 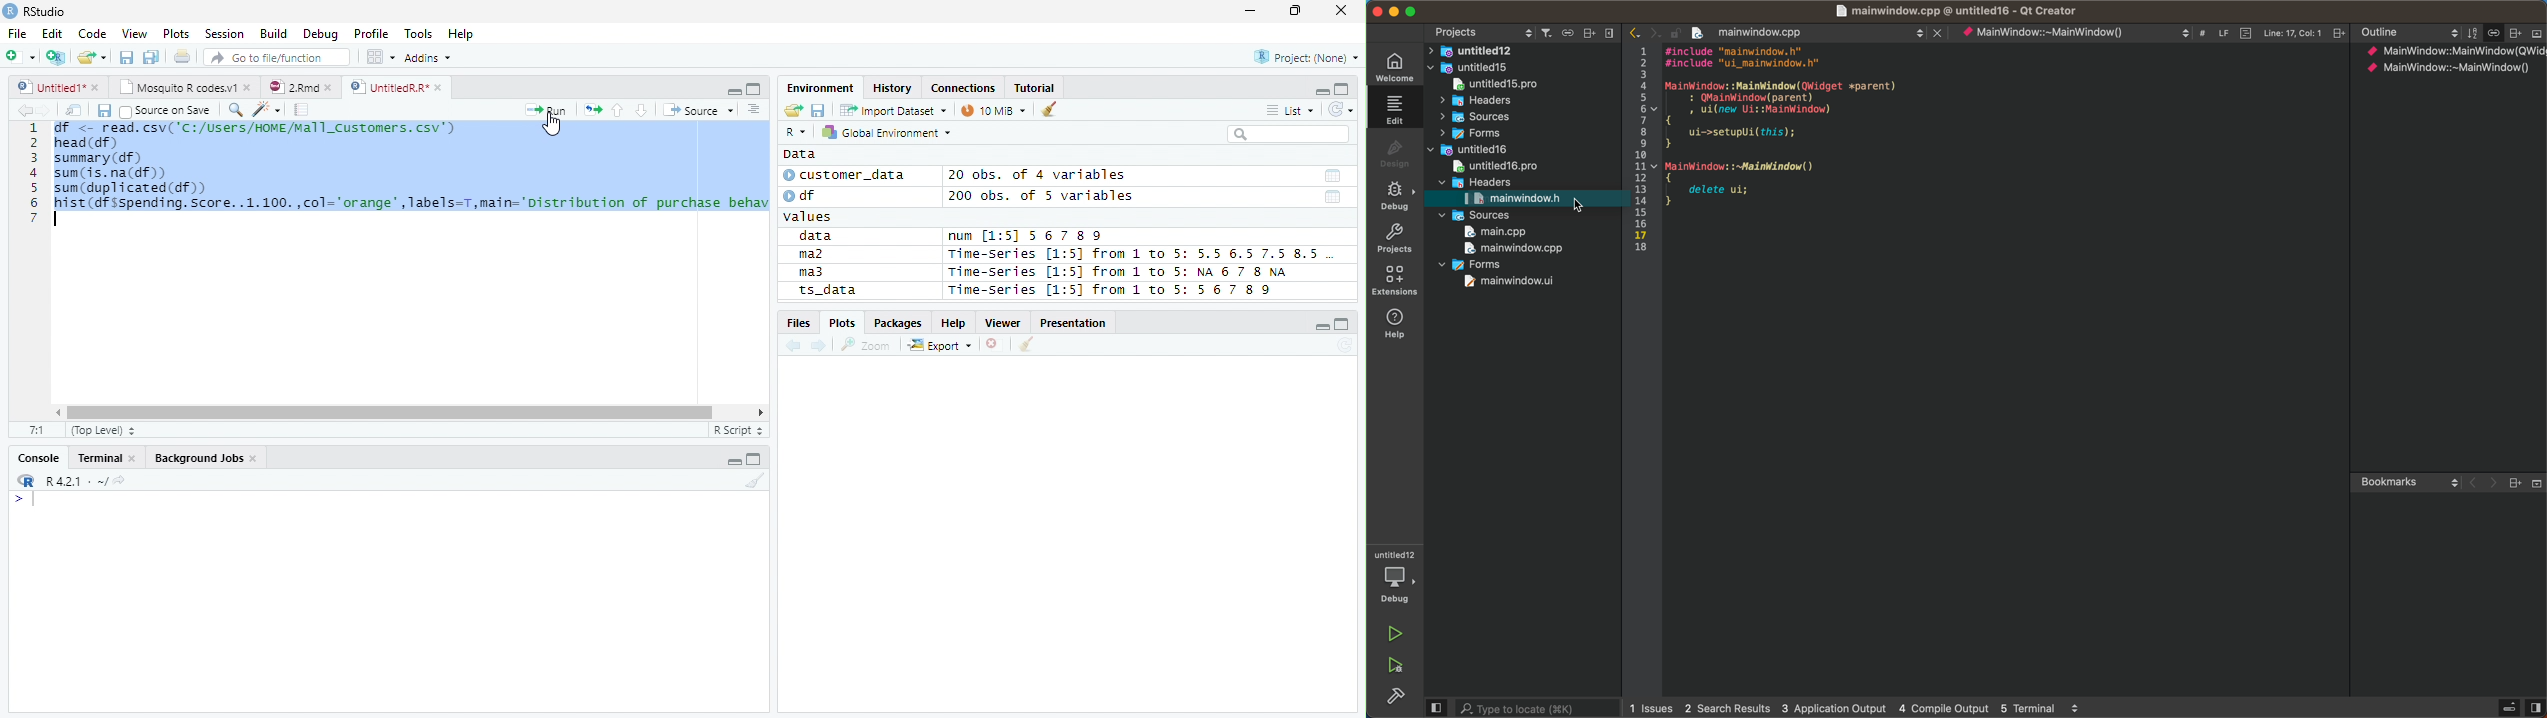 I want to click on Go to file/function, so click(x=274, y=58).